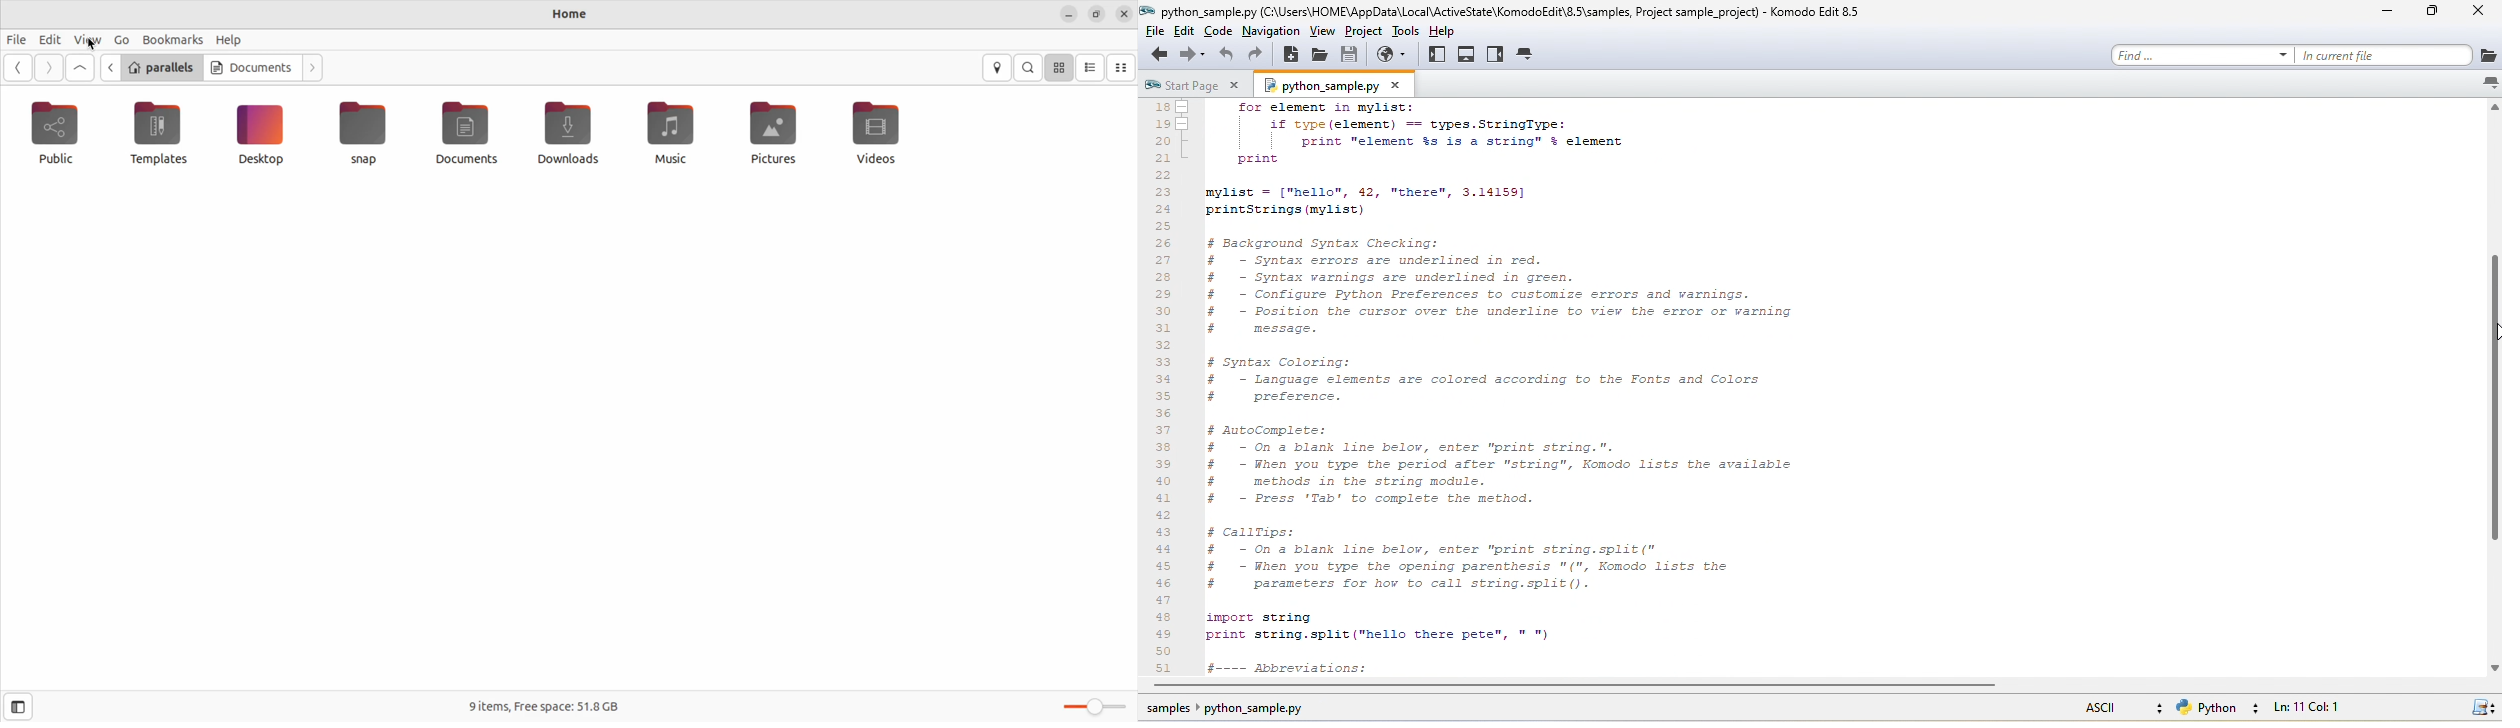 This screenshot has height=728, width=2520. What do you see at coordinates (155, 134) in the screenshot?
I see `templates` at bounding box center [155, 134].